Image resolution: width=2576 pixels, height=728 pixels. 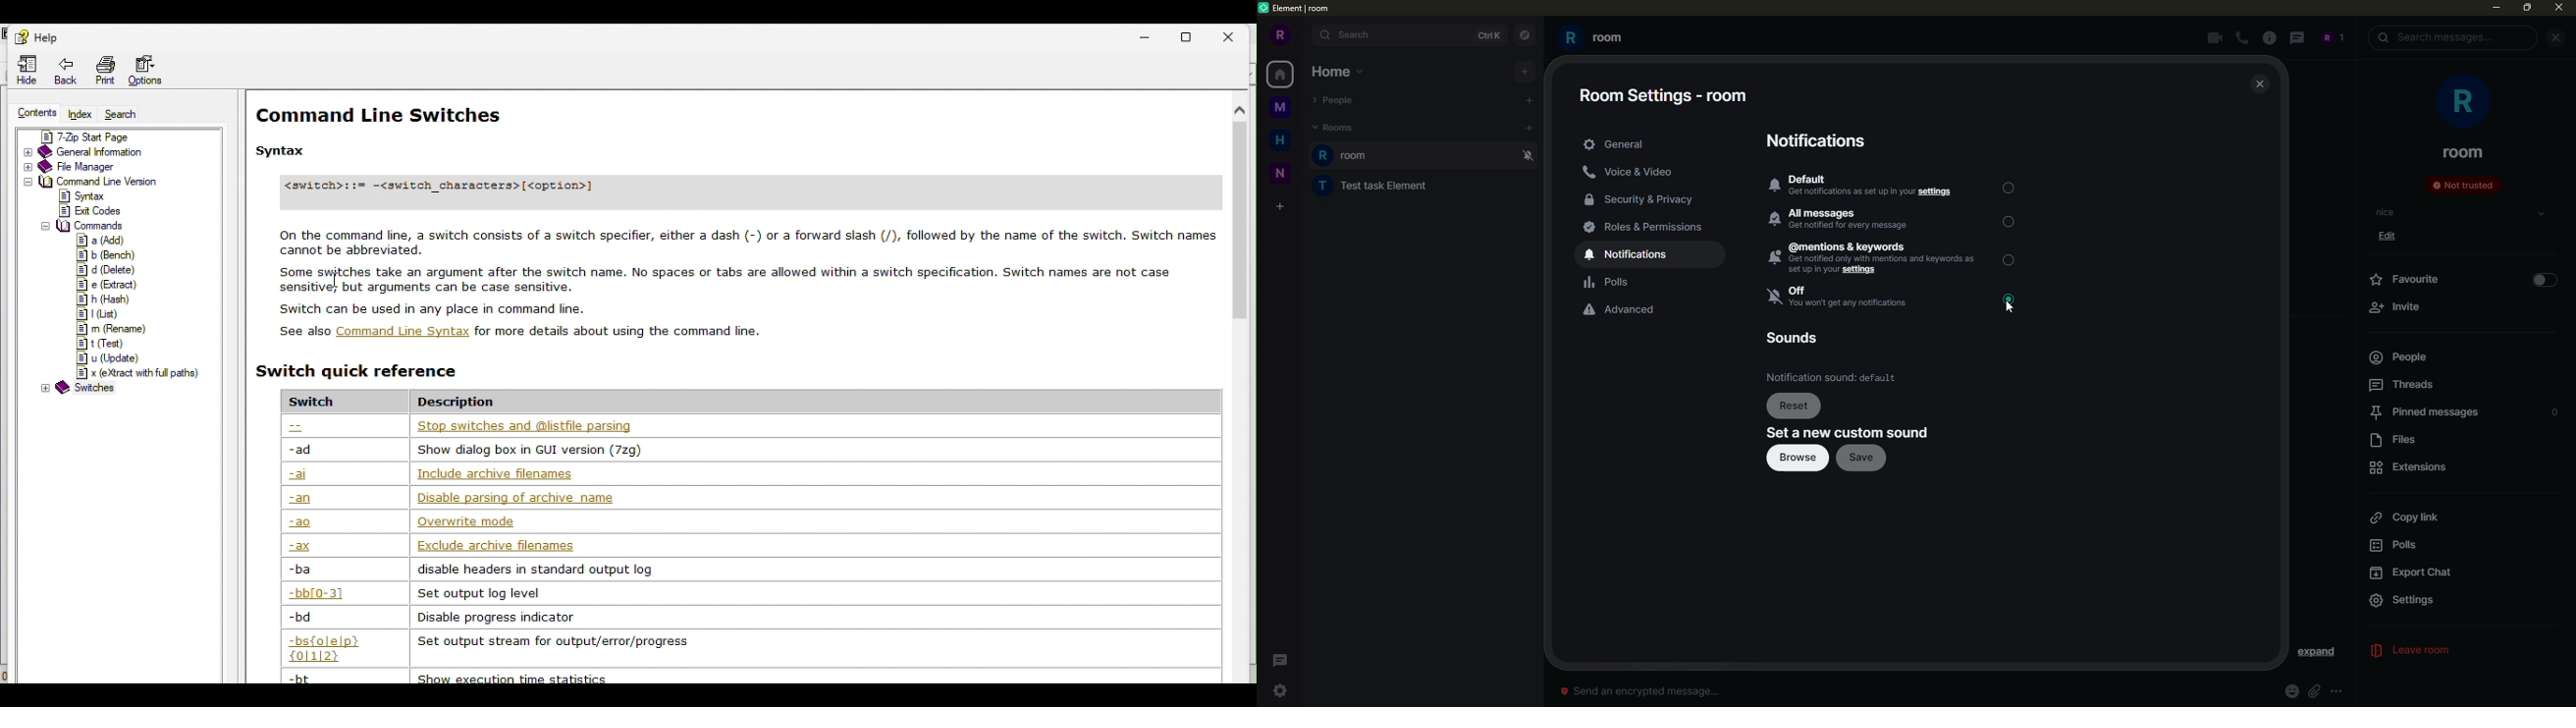 What do you see at coordinates (2403, 547) in the screenshot?
I see `polls` at bounding box center [2403, 547].